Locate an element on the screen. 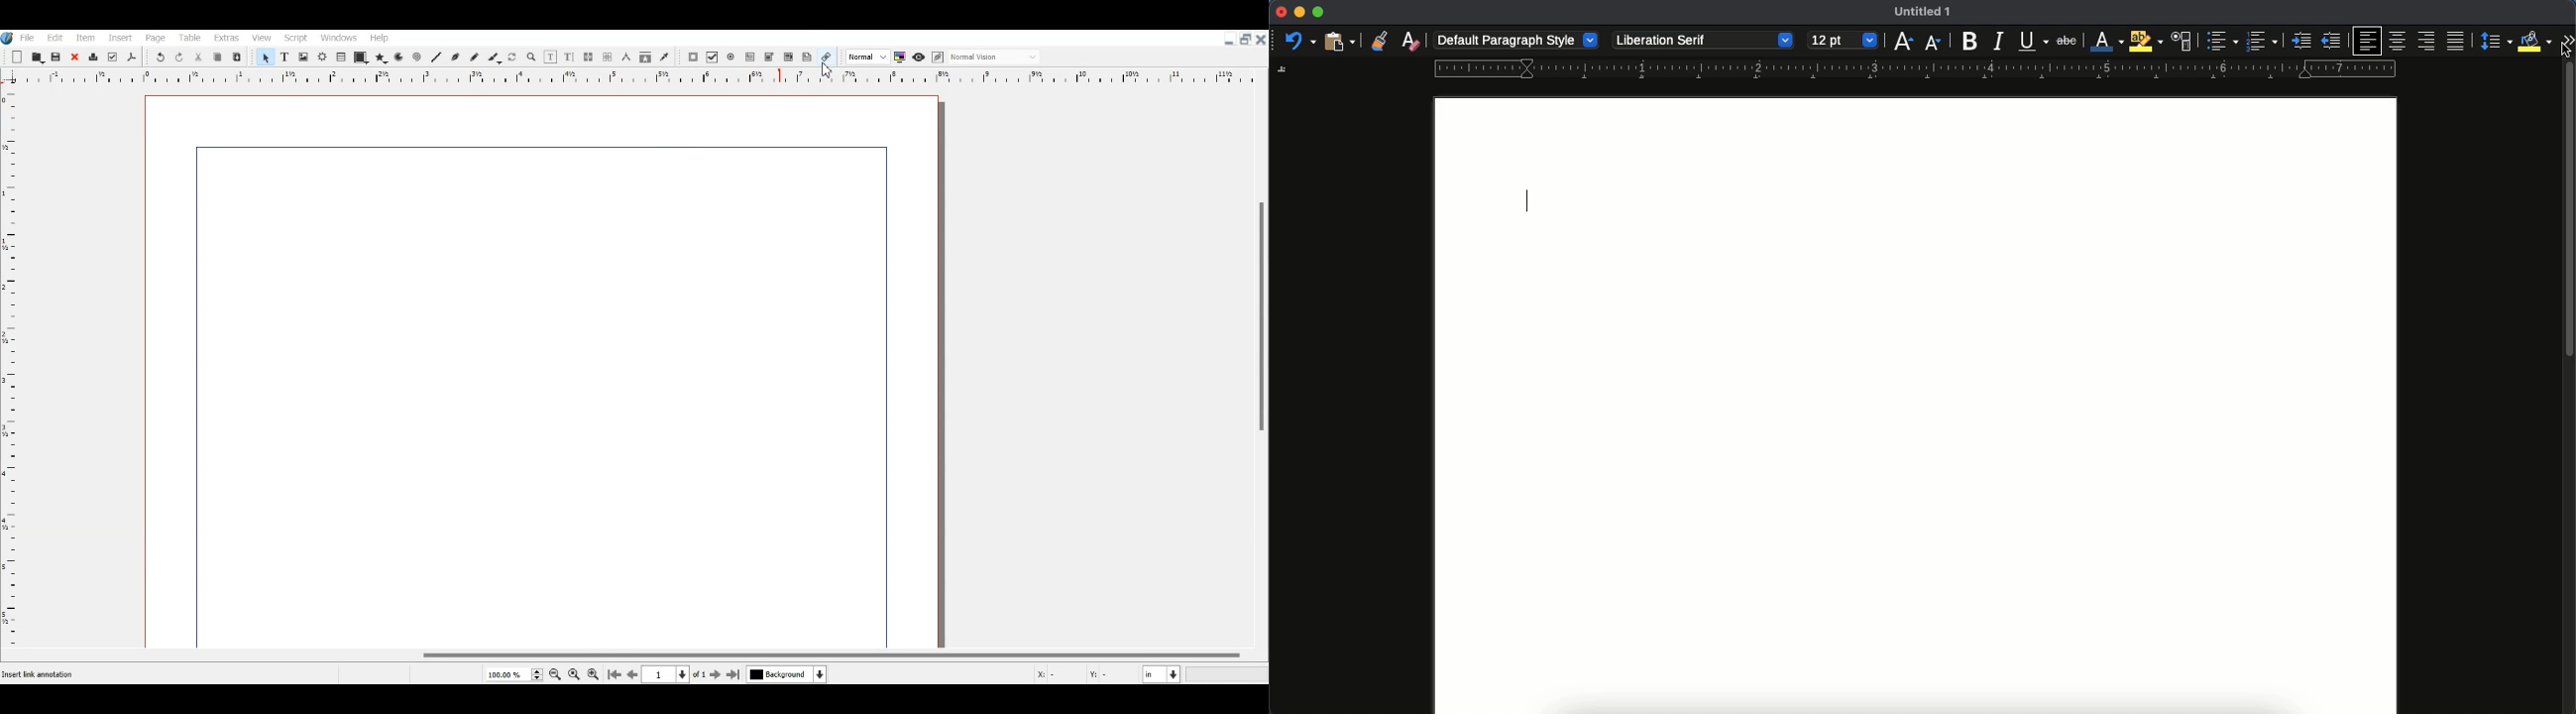 The height and width of the screenshot is (728, 2576). typing is located at coordinates (1528, 200).